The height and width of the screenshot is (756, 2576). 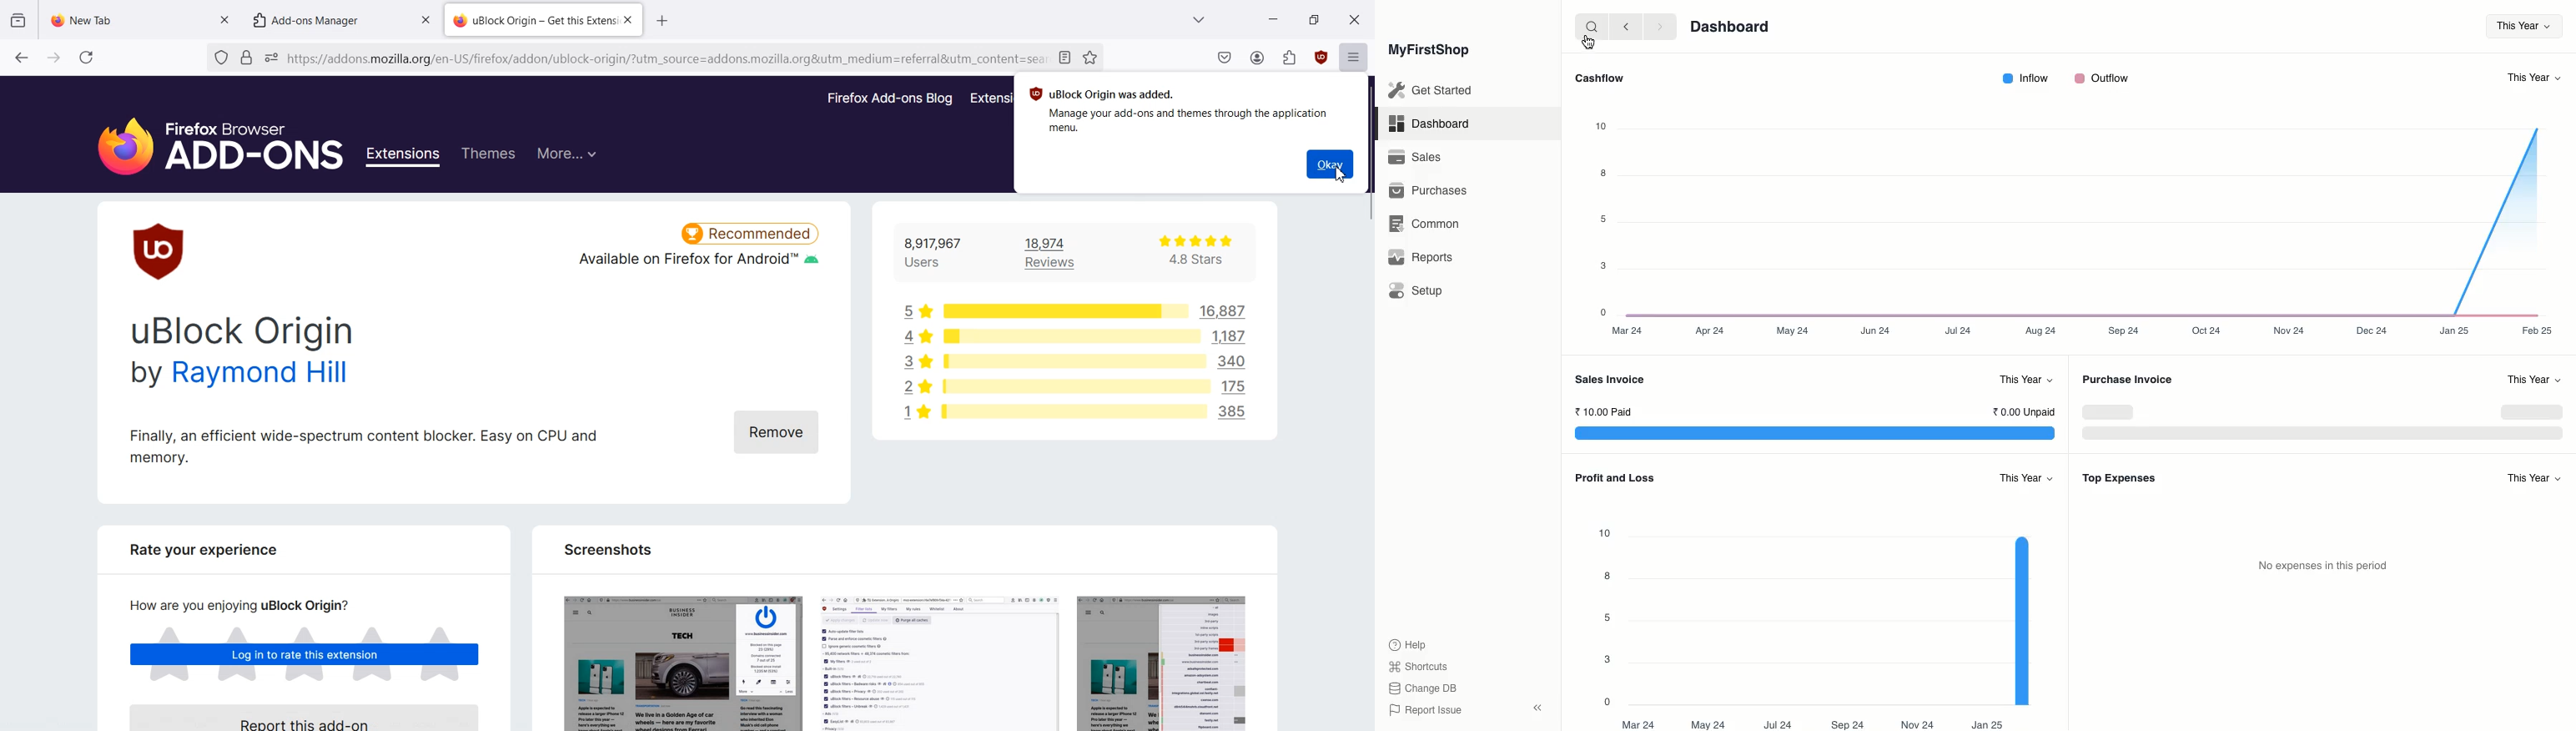 What do you see at coordinates (1223, 57) in the screenshot?
I see `Save to pocket` at bounding box center [1223, 57].